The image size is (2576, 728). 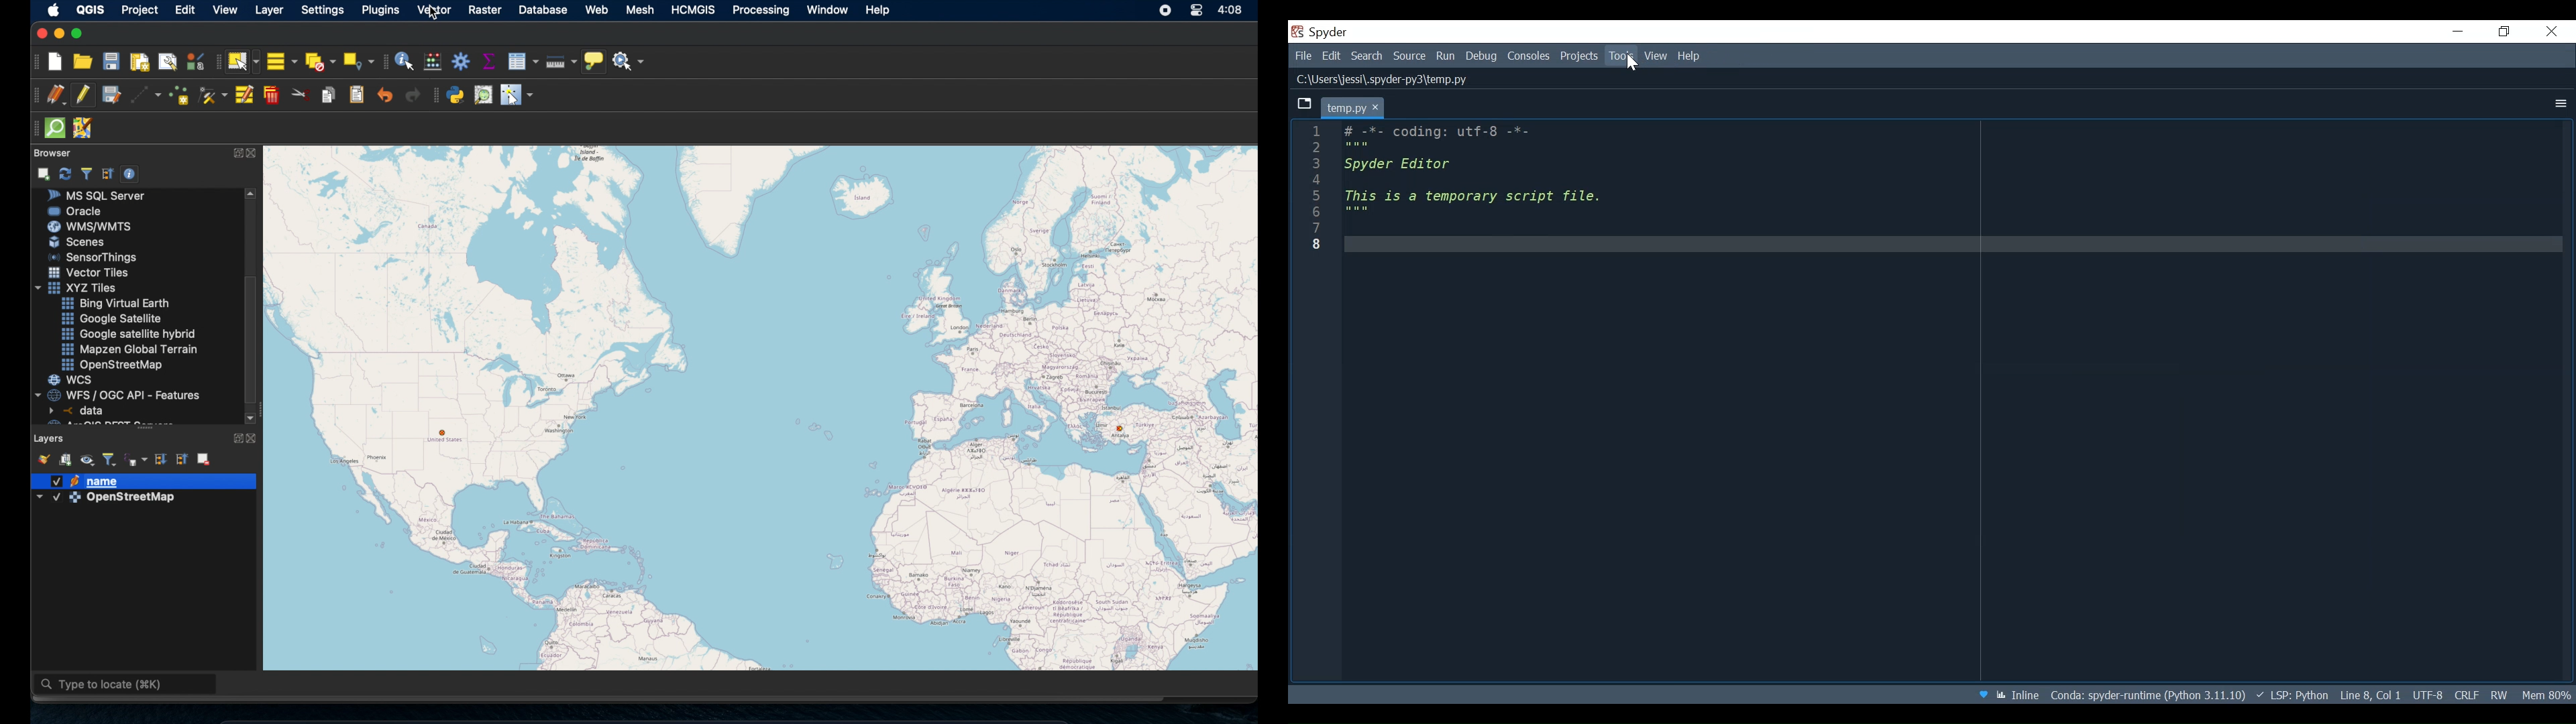 I want to click on File Encoding, so click(x=2427, y=695).